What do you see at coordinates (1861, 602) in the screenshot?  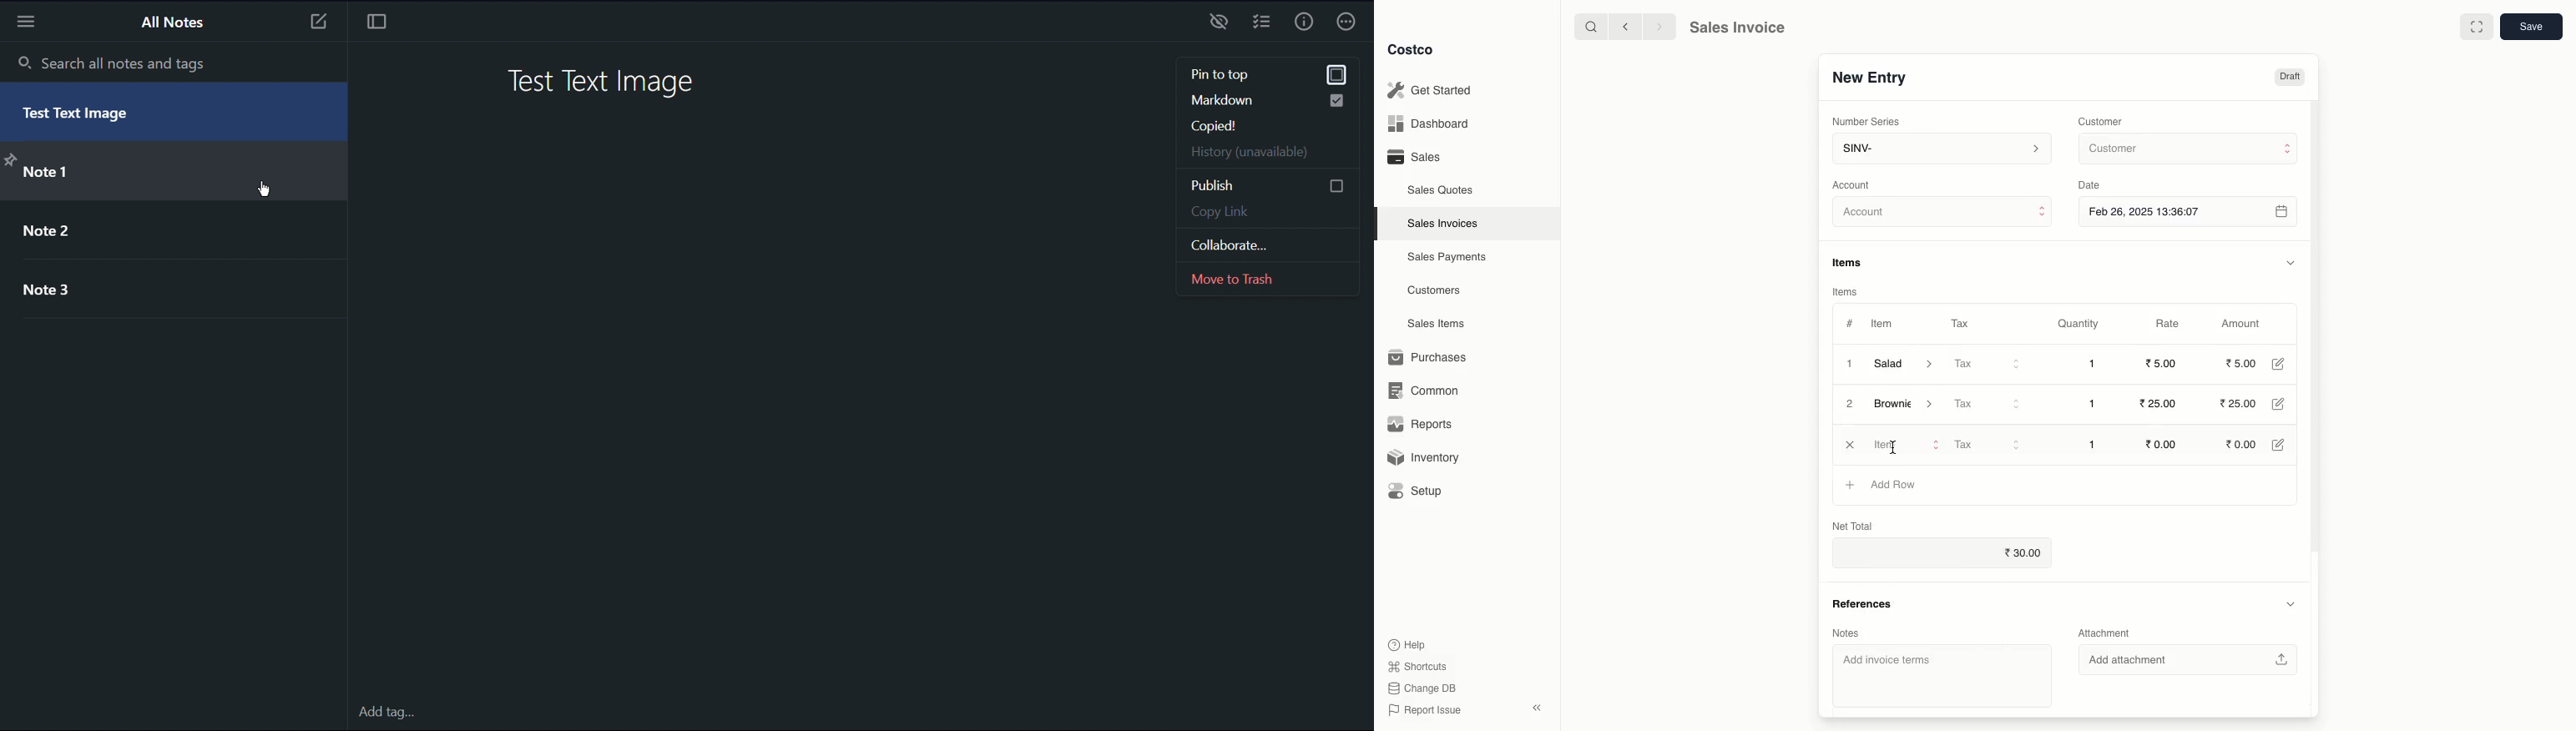 I see `References` at bounding box center [1861, 602].